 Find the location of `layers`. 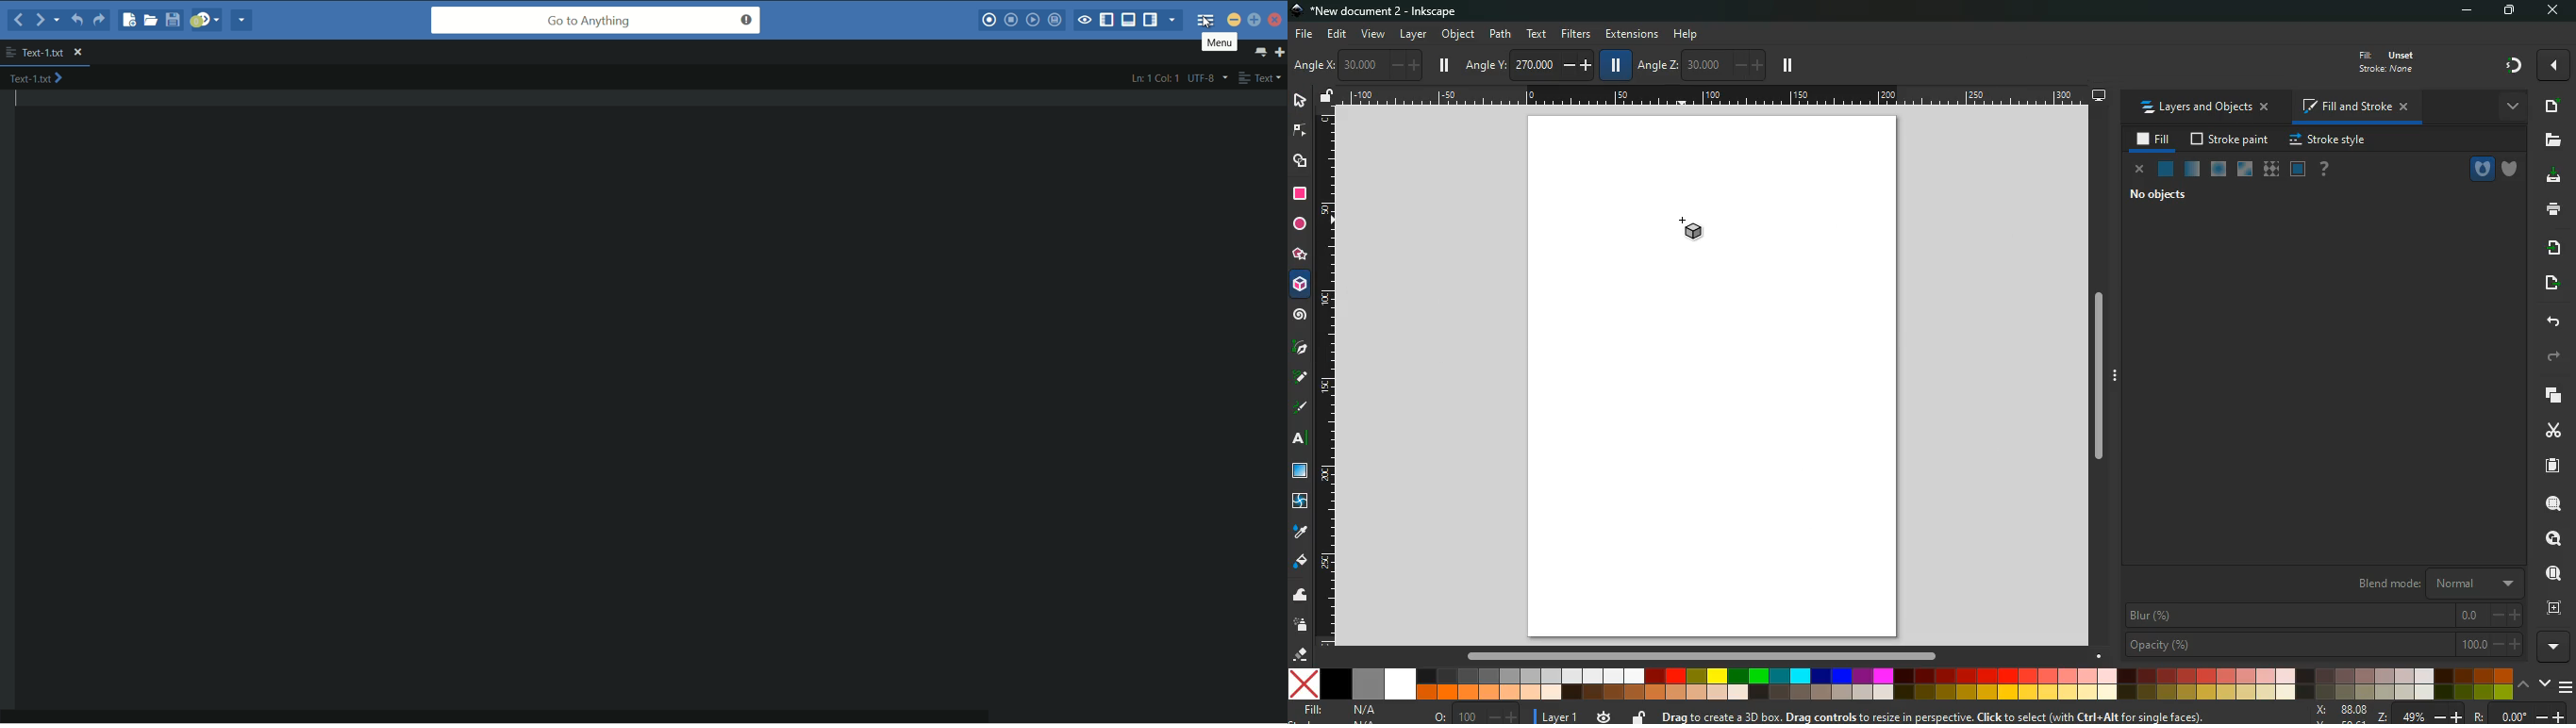

layers is located at coordinates (2548, 394).